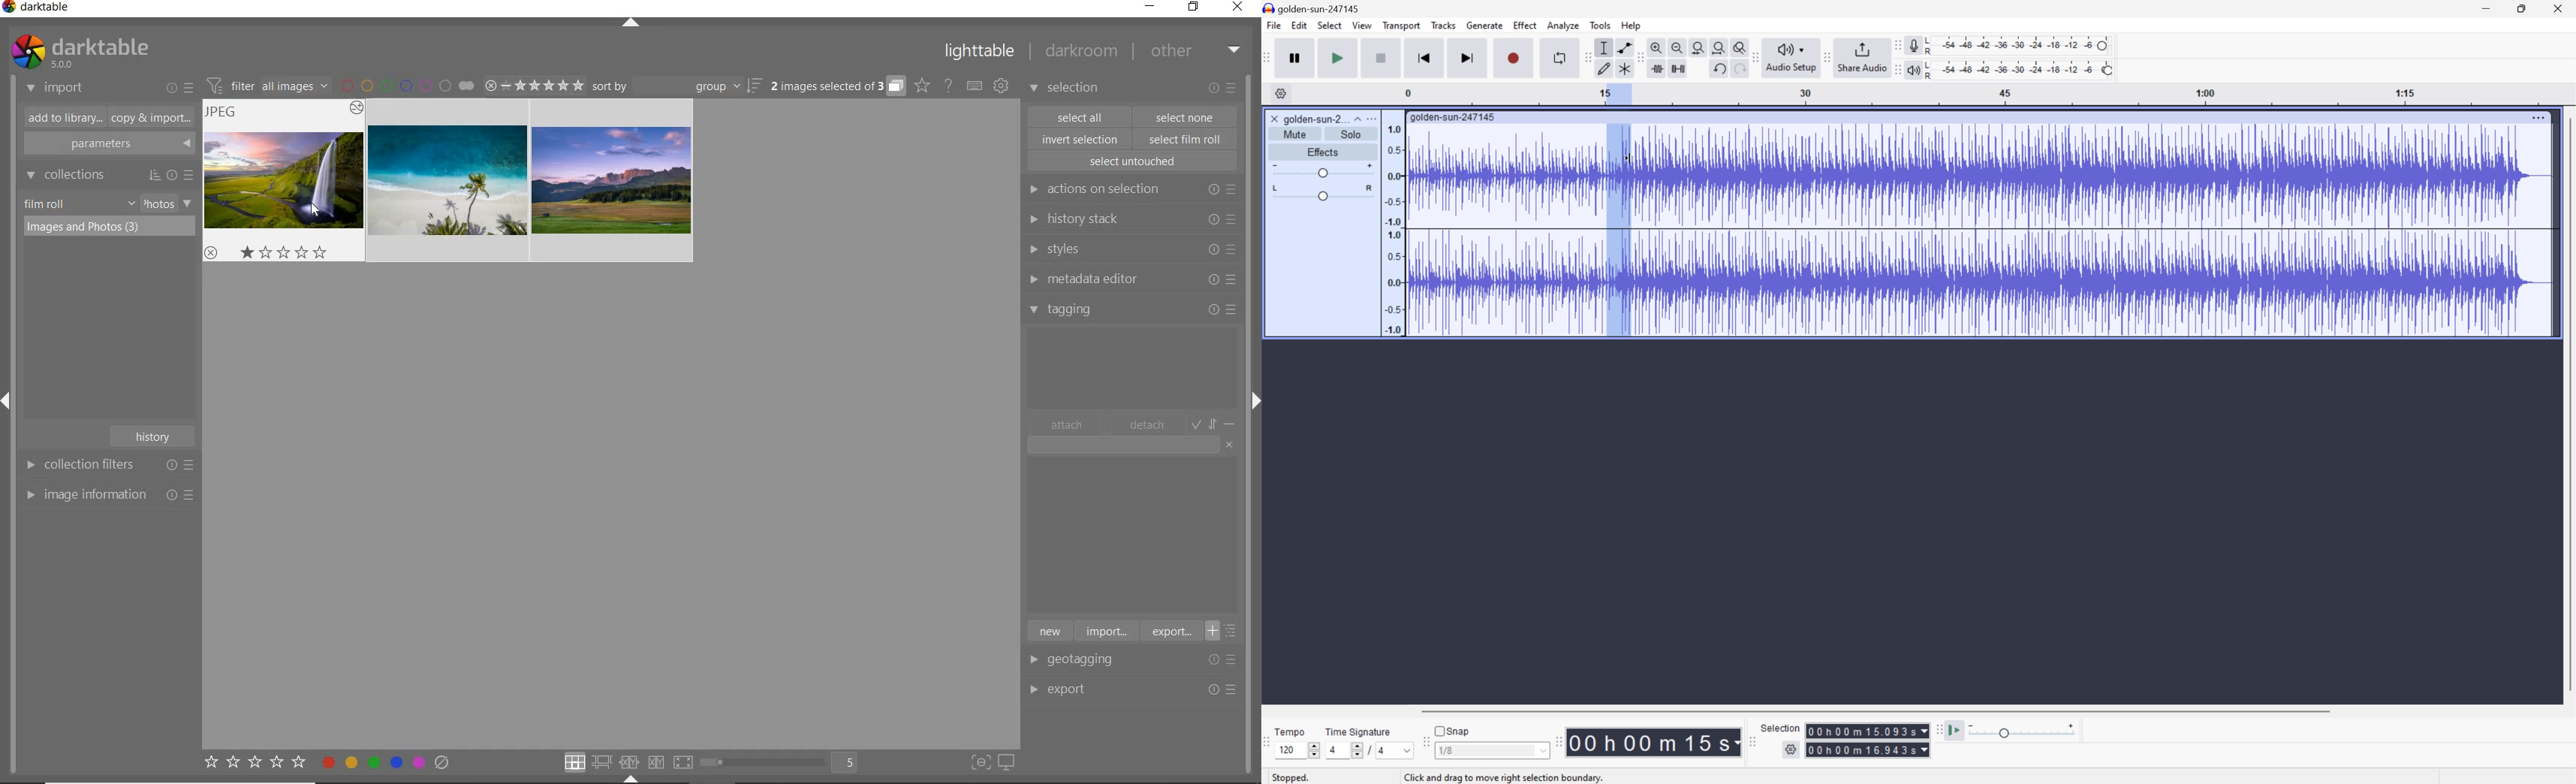  I want to click on Scroll Bar, so click(2568, 405).